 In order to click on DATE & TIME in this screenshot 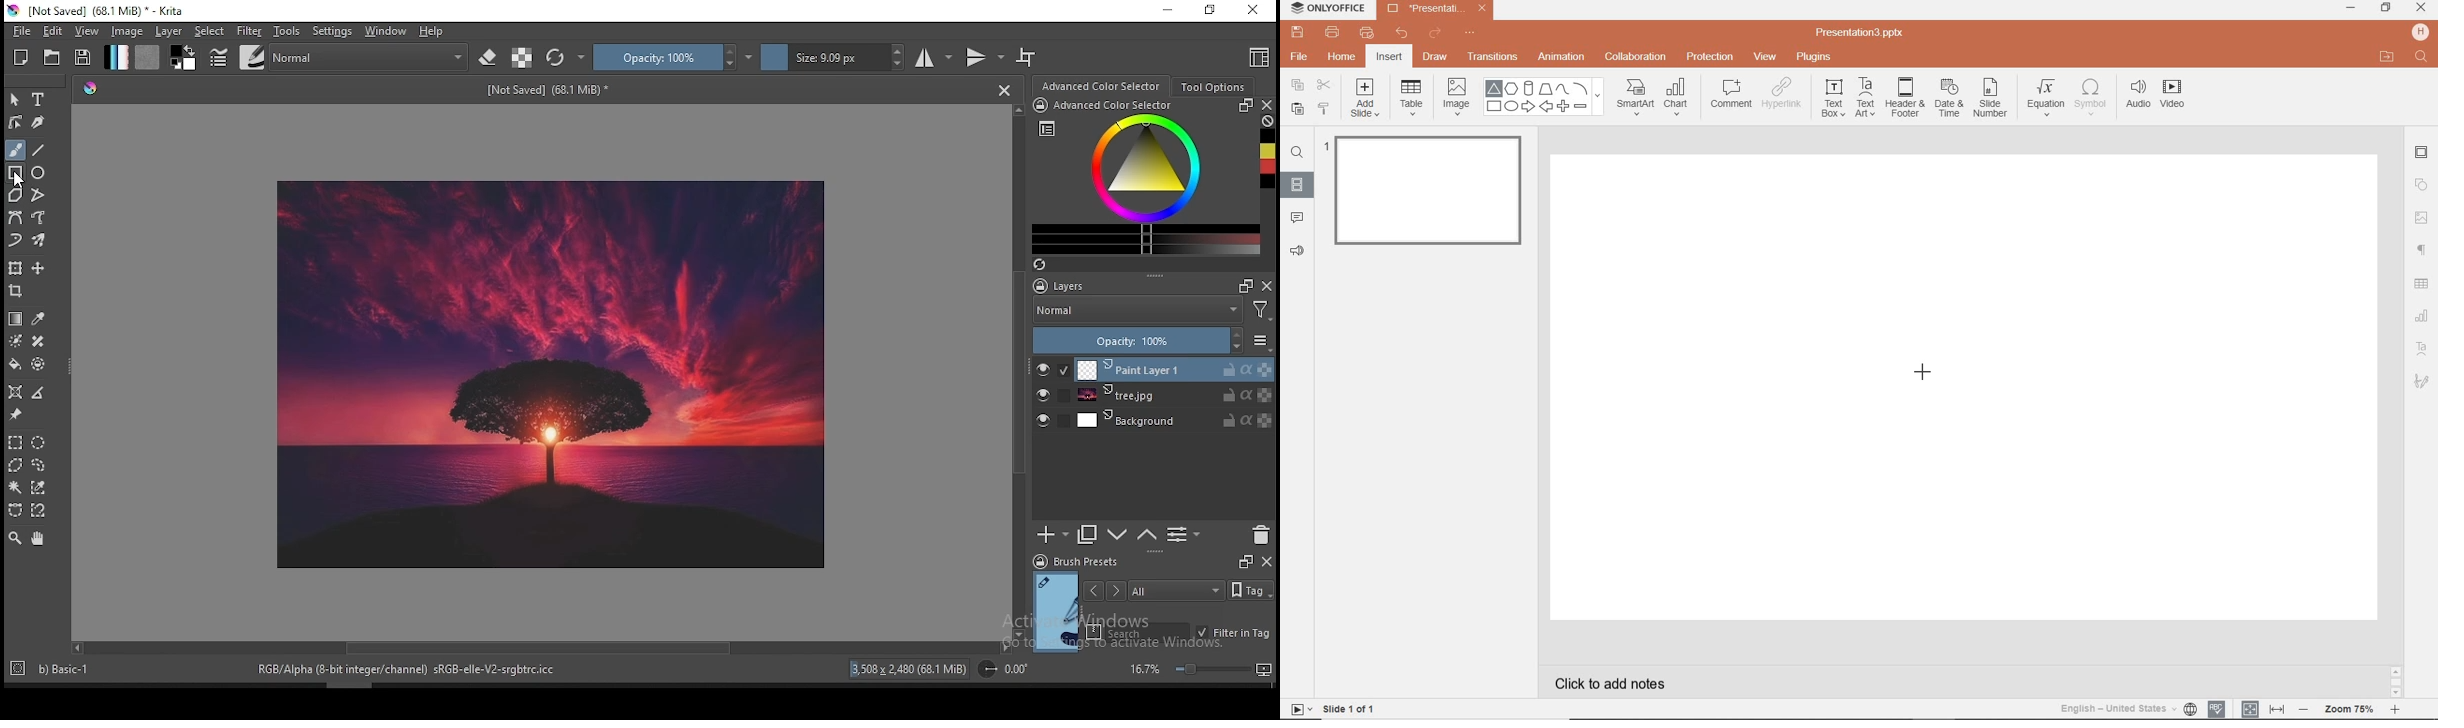, I will do `click(1949, 99)`.